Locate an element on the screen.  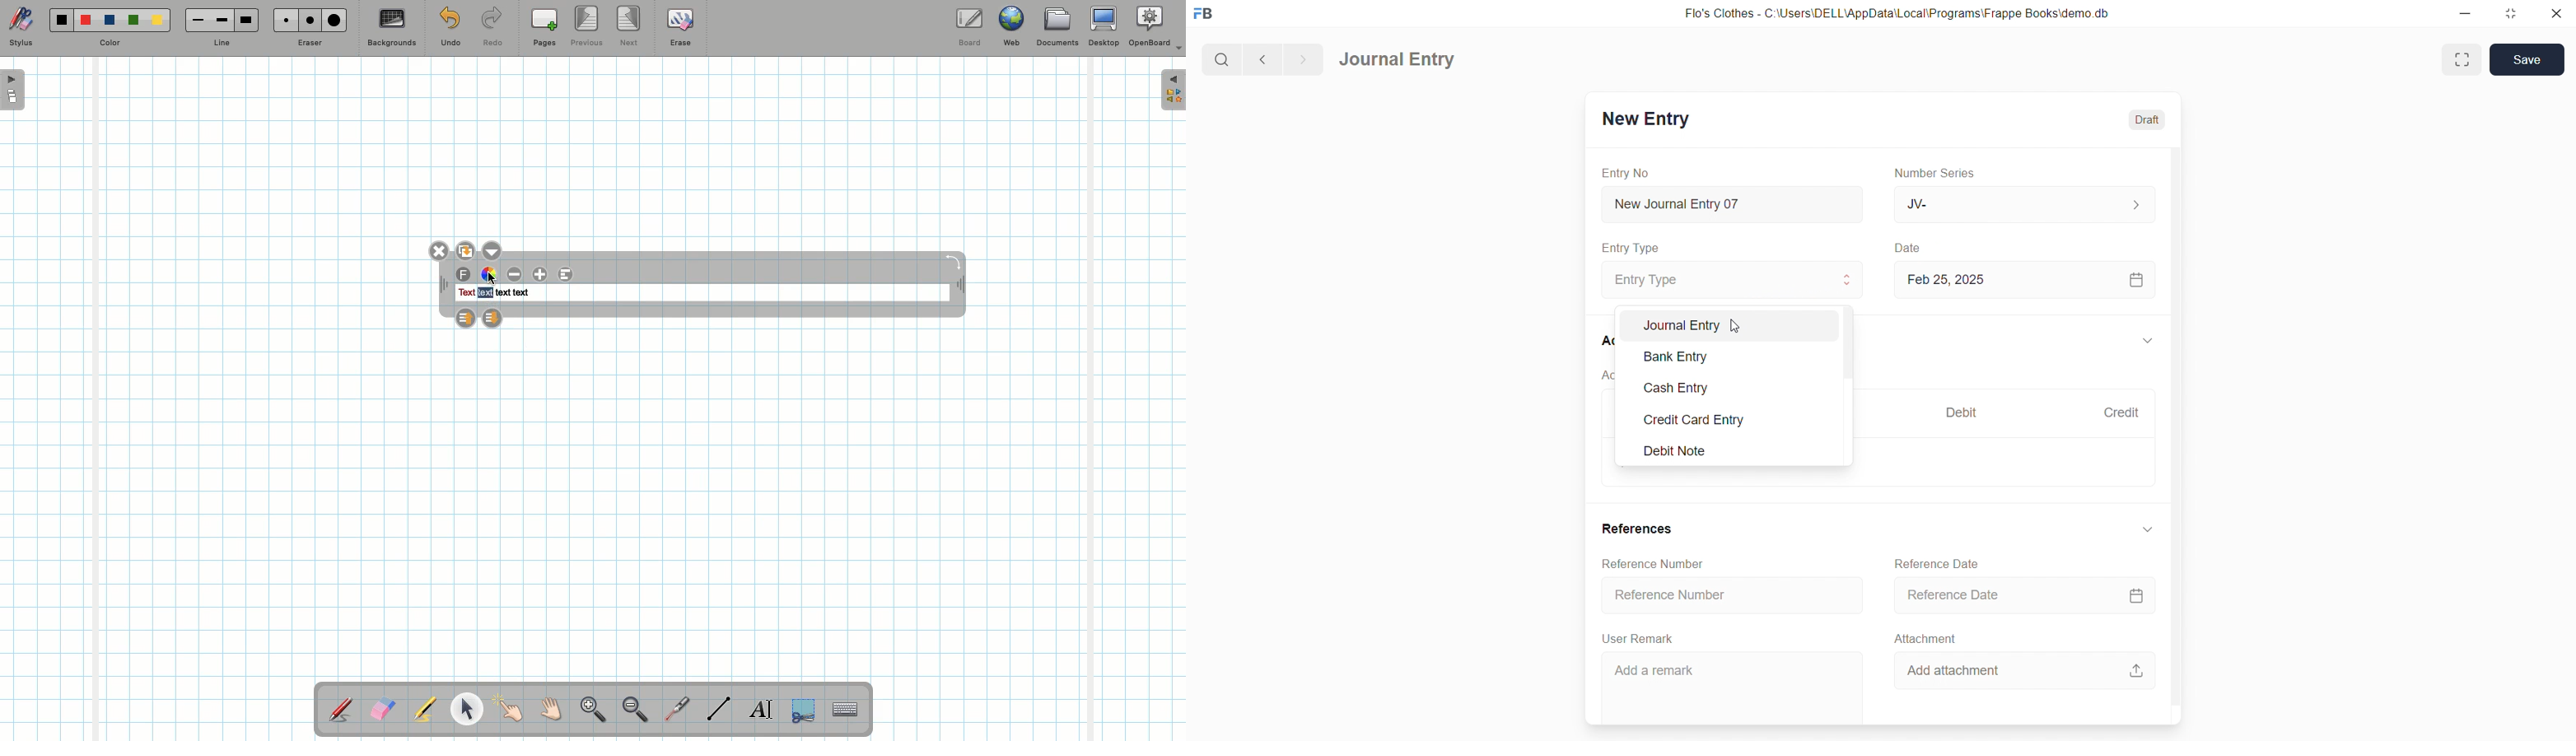
Reference Number is located at coordinates (1732, 597).